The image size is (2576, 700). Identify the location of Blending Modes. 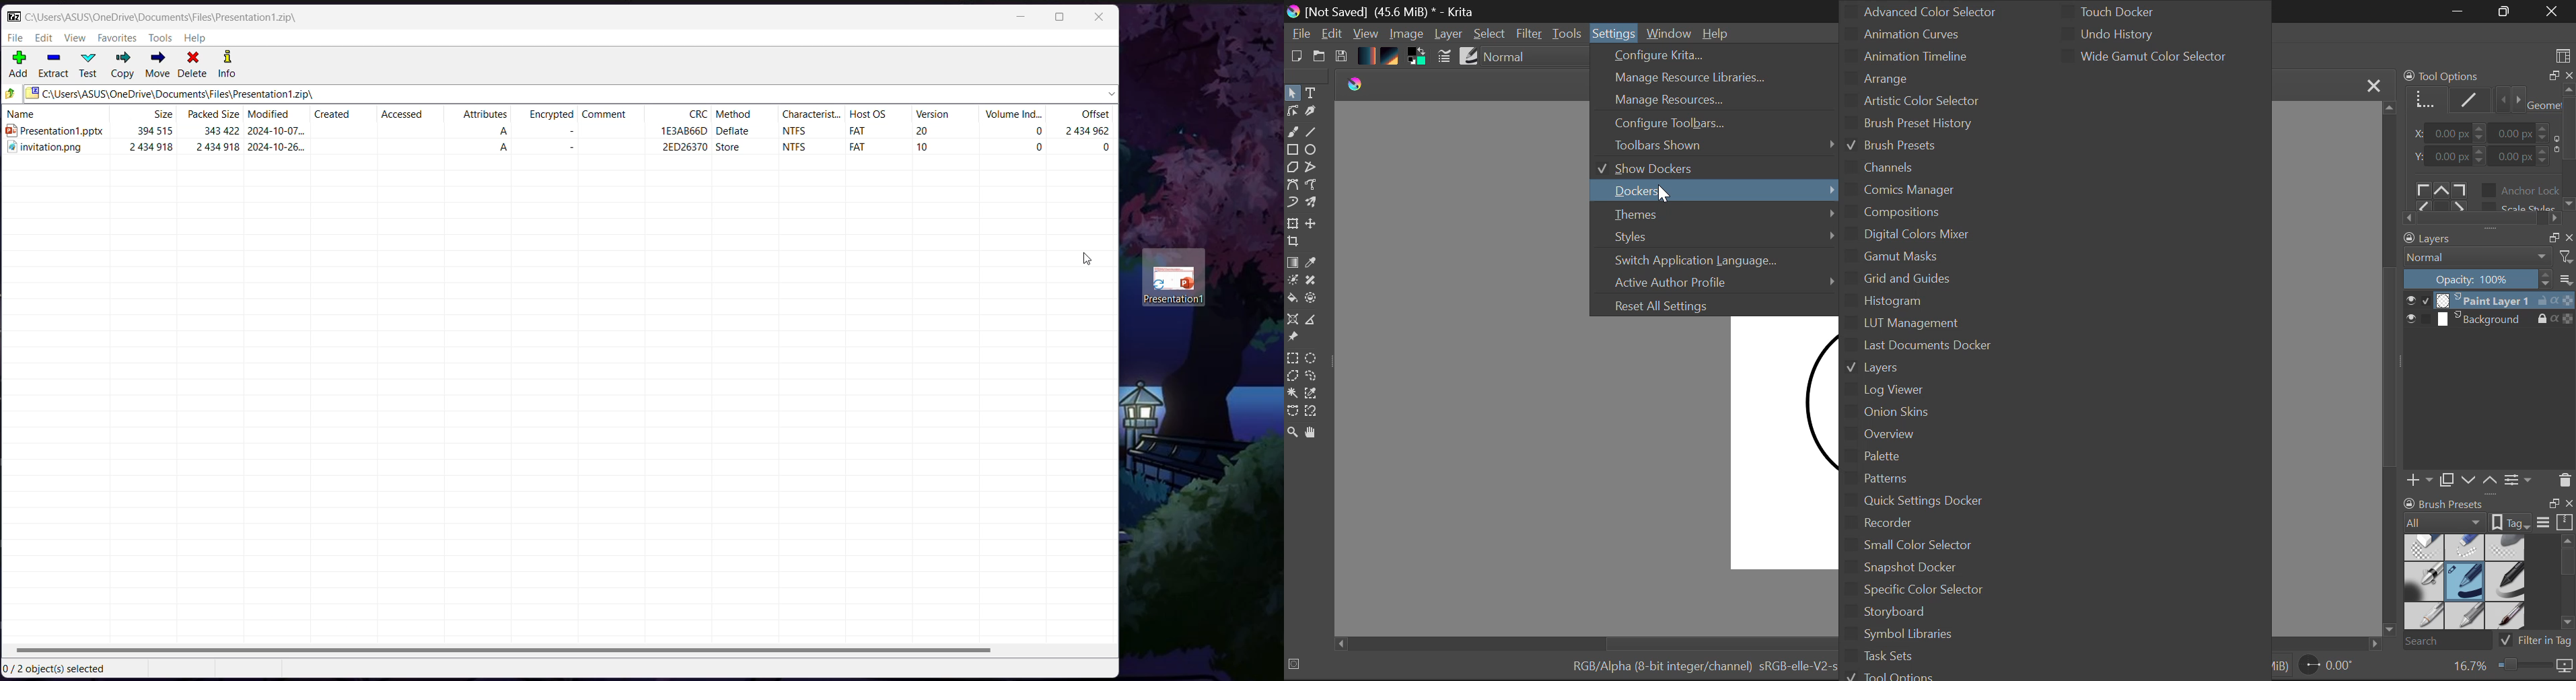
(1531, 58).